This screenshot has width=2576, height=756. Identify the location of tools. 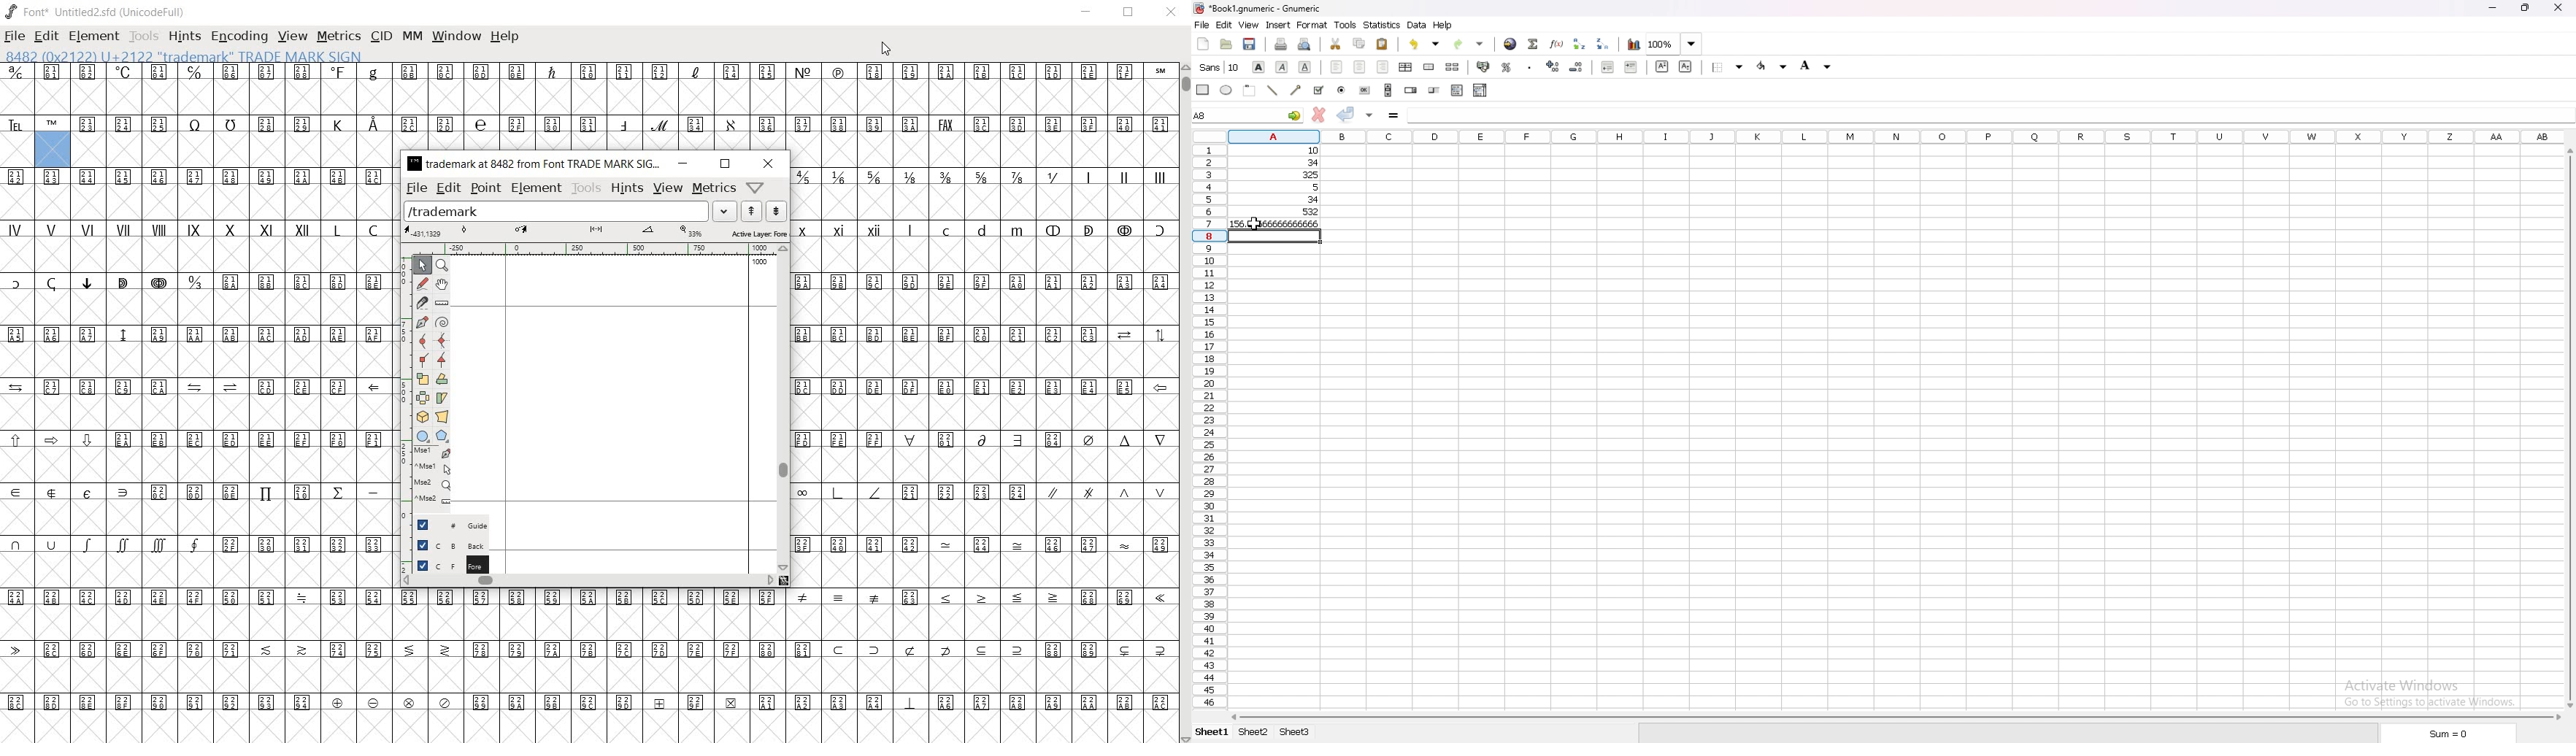
(585, 188).